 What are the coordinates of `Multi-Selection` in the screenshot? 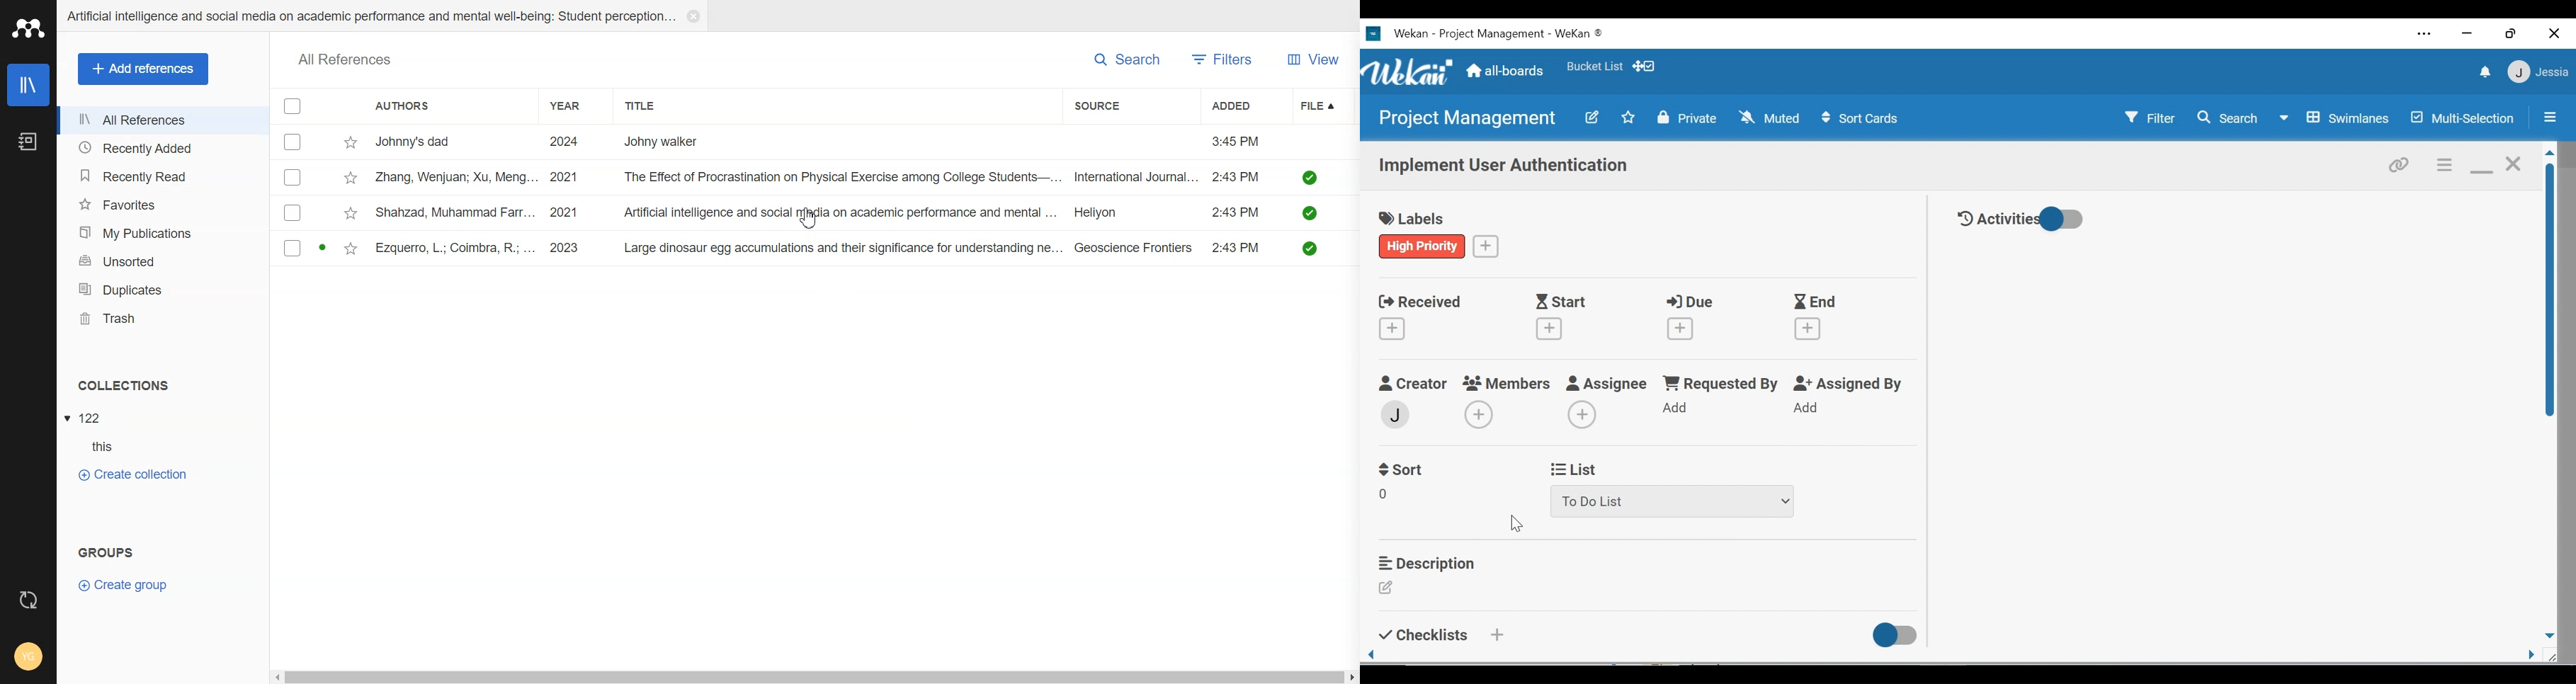 It's located at (2465, 118).